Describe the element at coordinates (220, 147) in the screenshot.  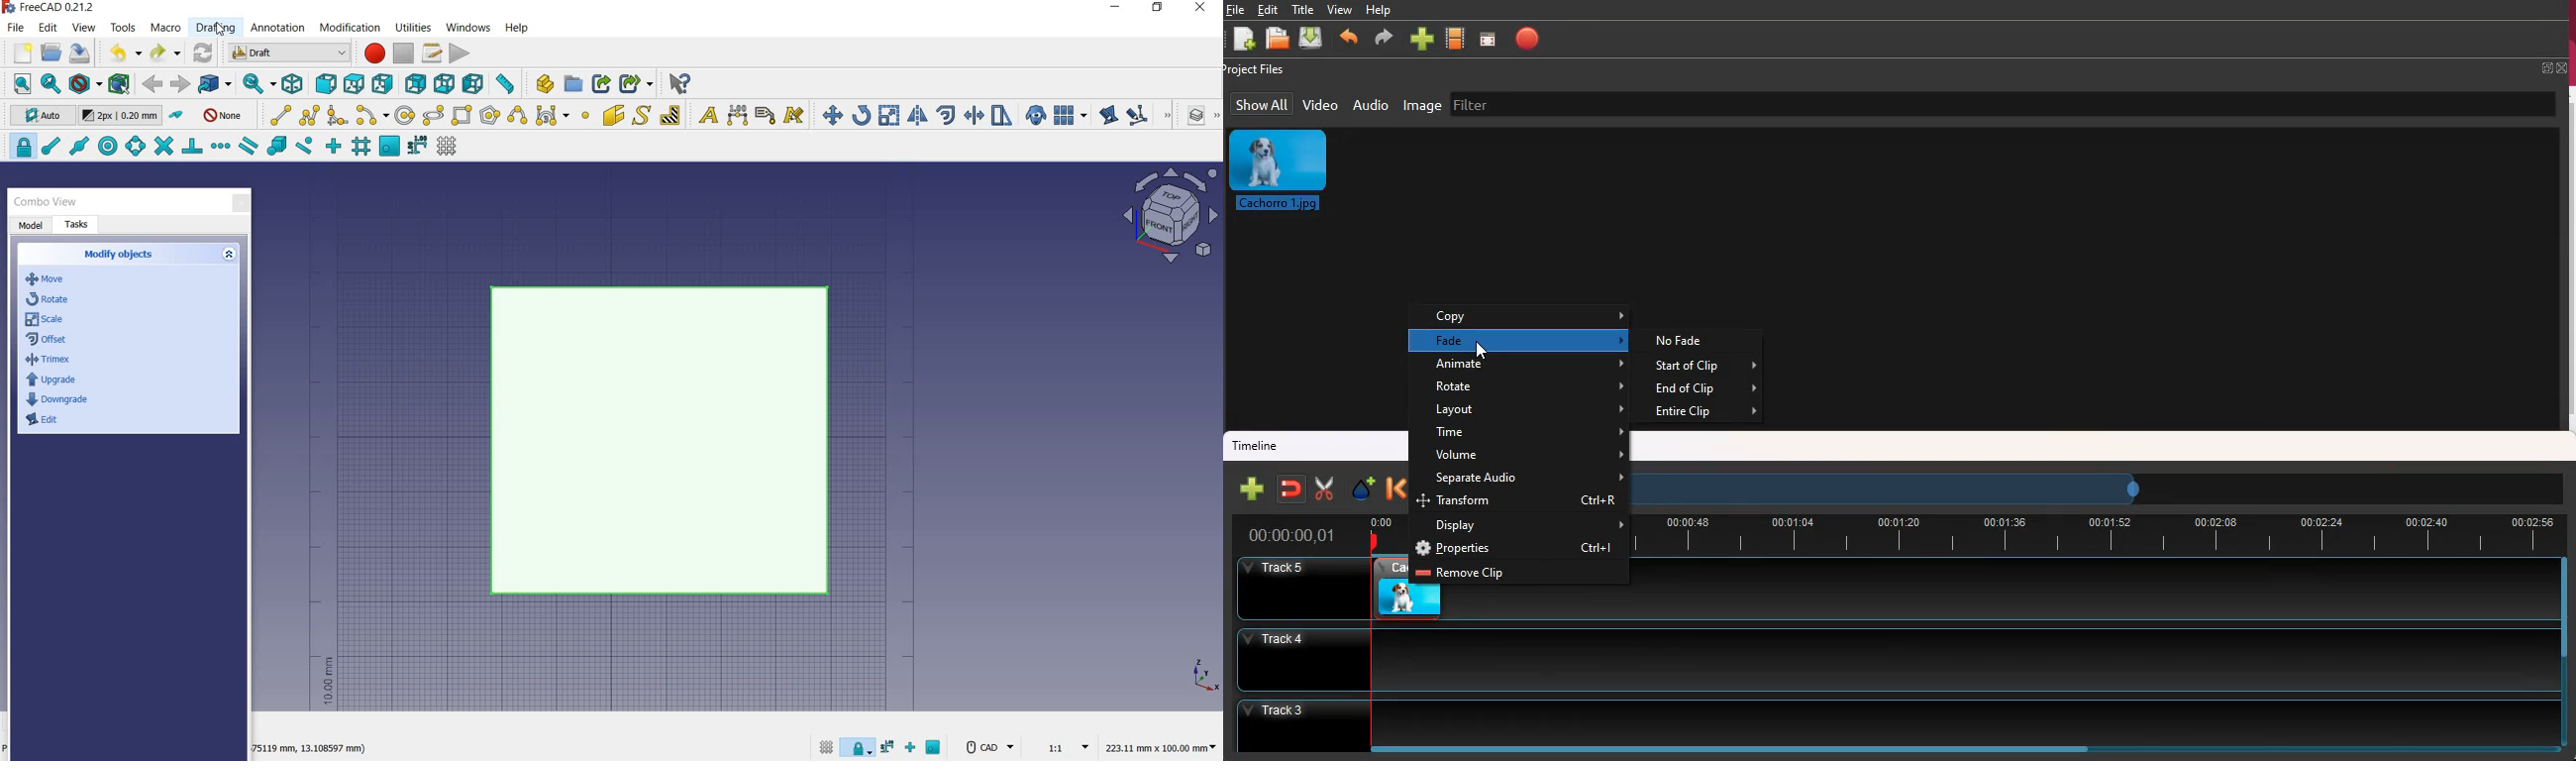
I see `snap extension` at that location.